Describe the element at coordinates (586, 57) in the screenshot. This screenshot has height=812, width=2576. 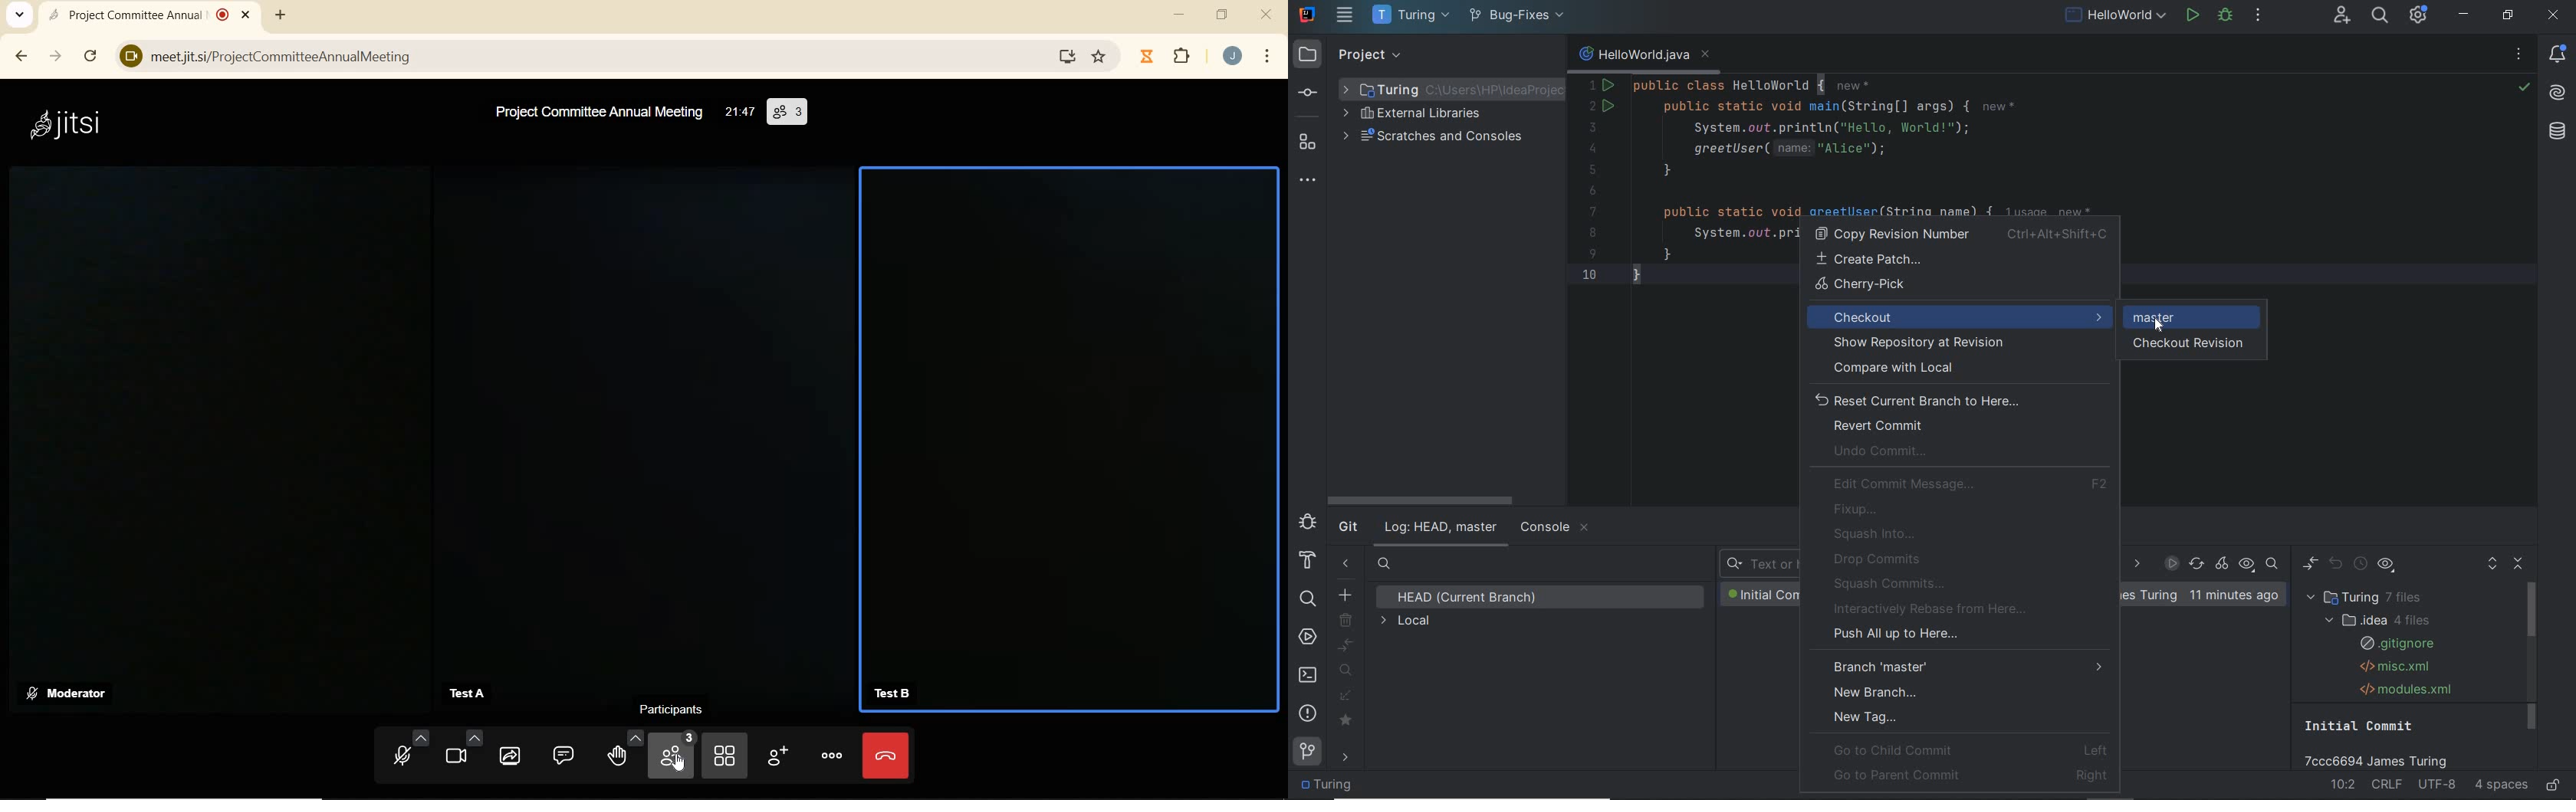
I see `) meetjit.si/ProjectCommitteeAnnualMeeting` at that location.